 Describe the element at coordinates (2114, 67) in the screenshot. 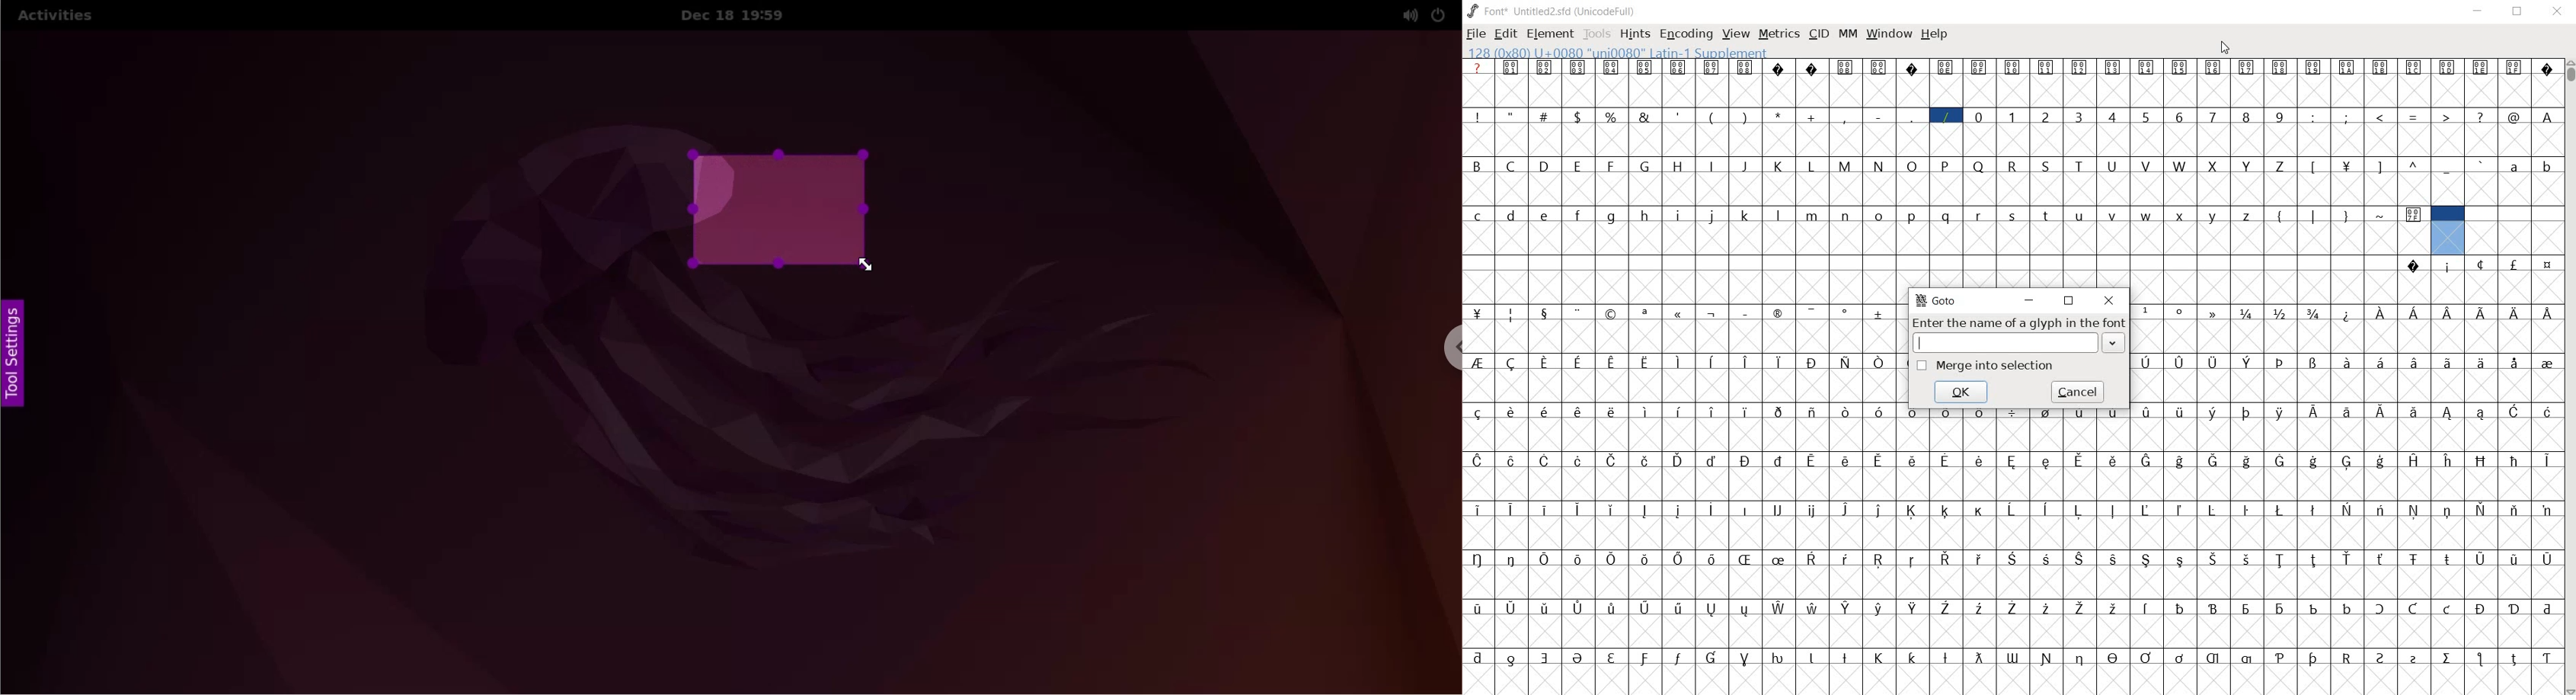

I see `Symbol` at that location.